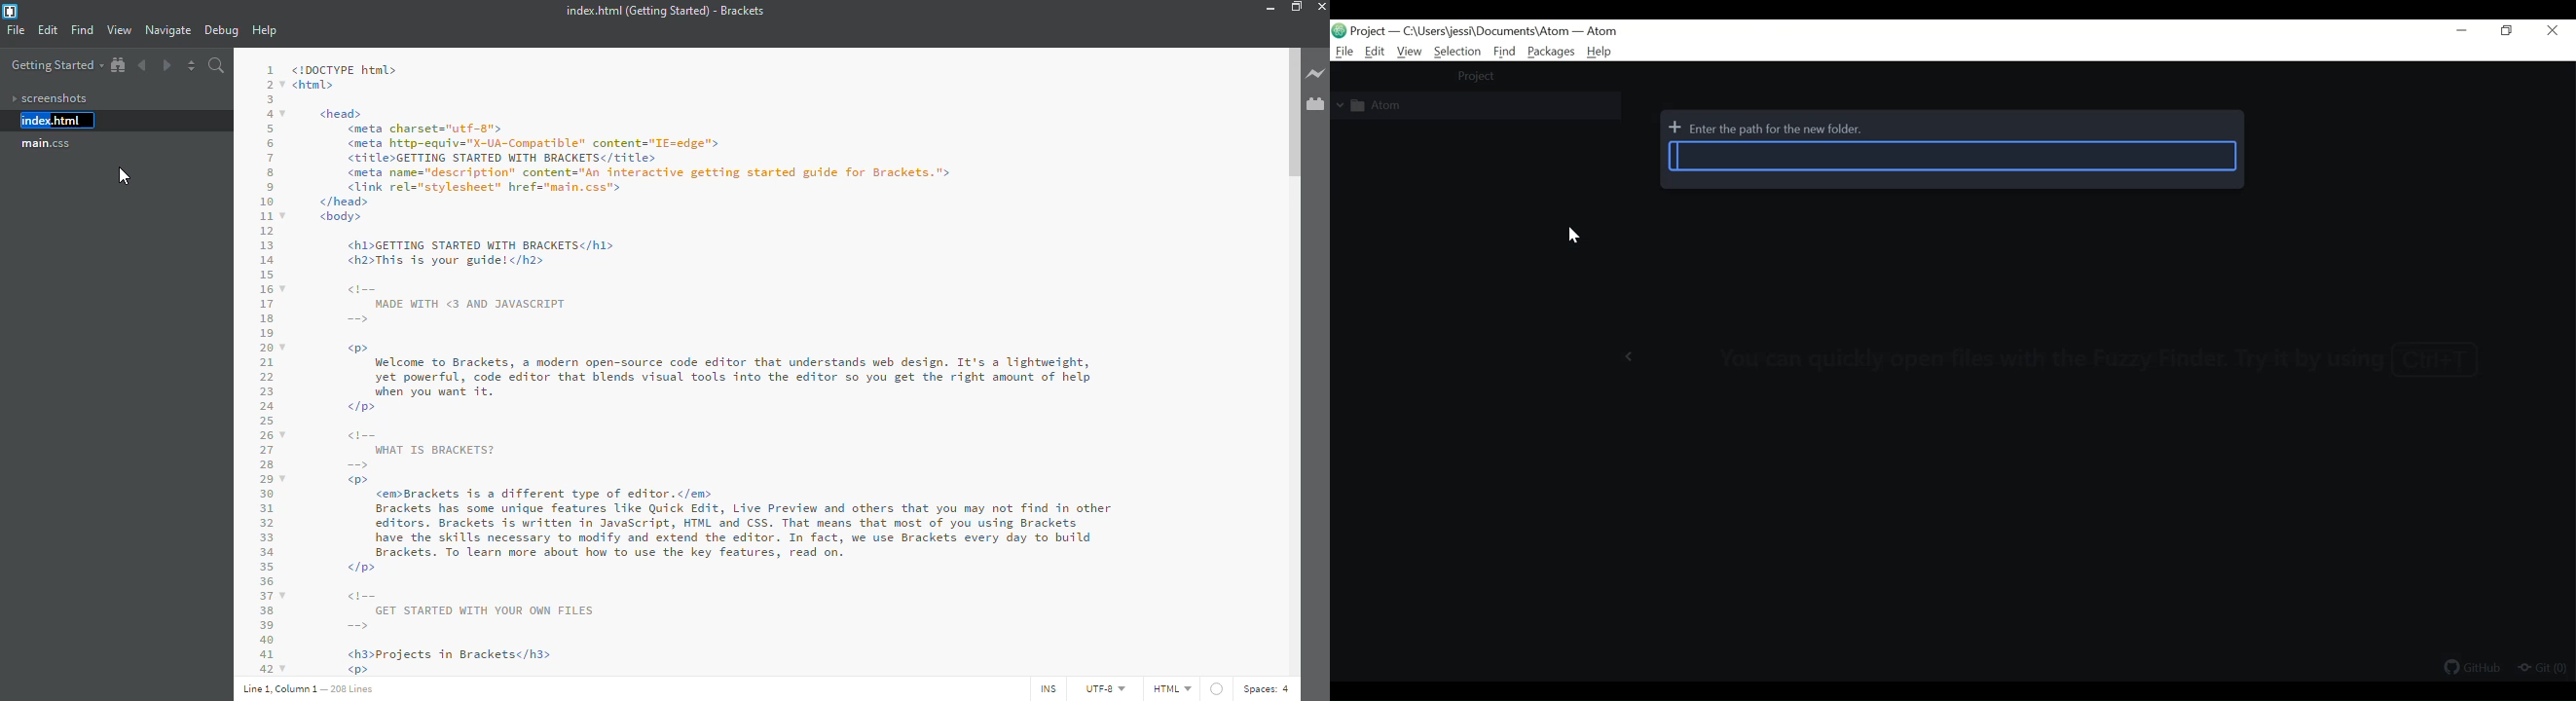 This screenshot has height=728, width=2576. Describe the element at coordinates (661, 11) in the screenshot. I see `new.html (Getting Started) - Brackets` at that location.